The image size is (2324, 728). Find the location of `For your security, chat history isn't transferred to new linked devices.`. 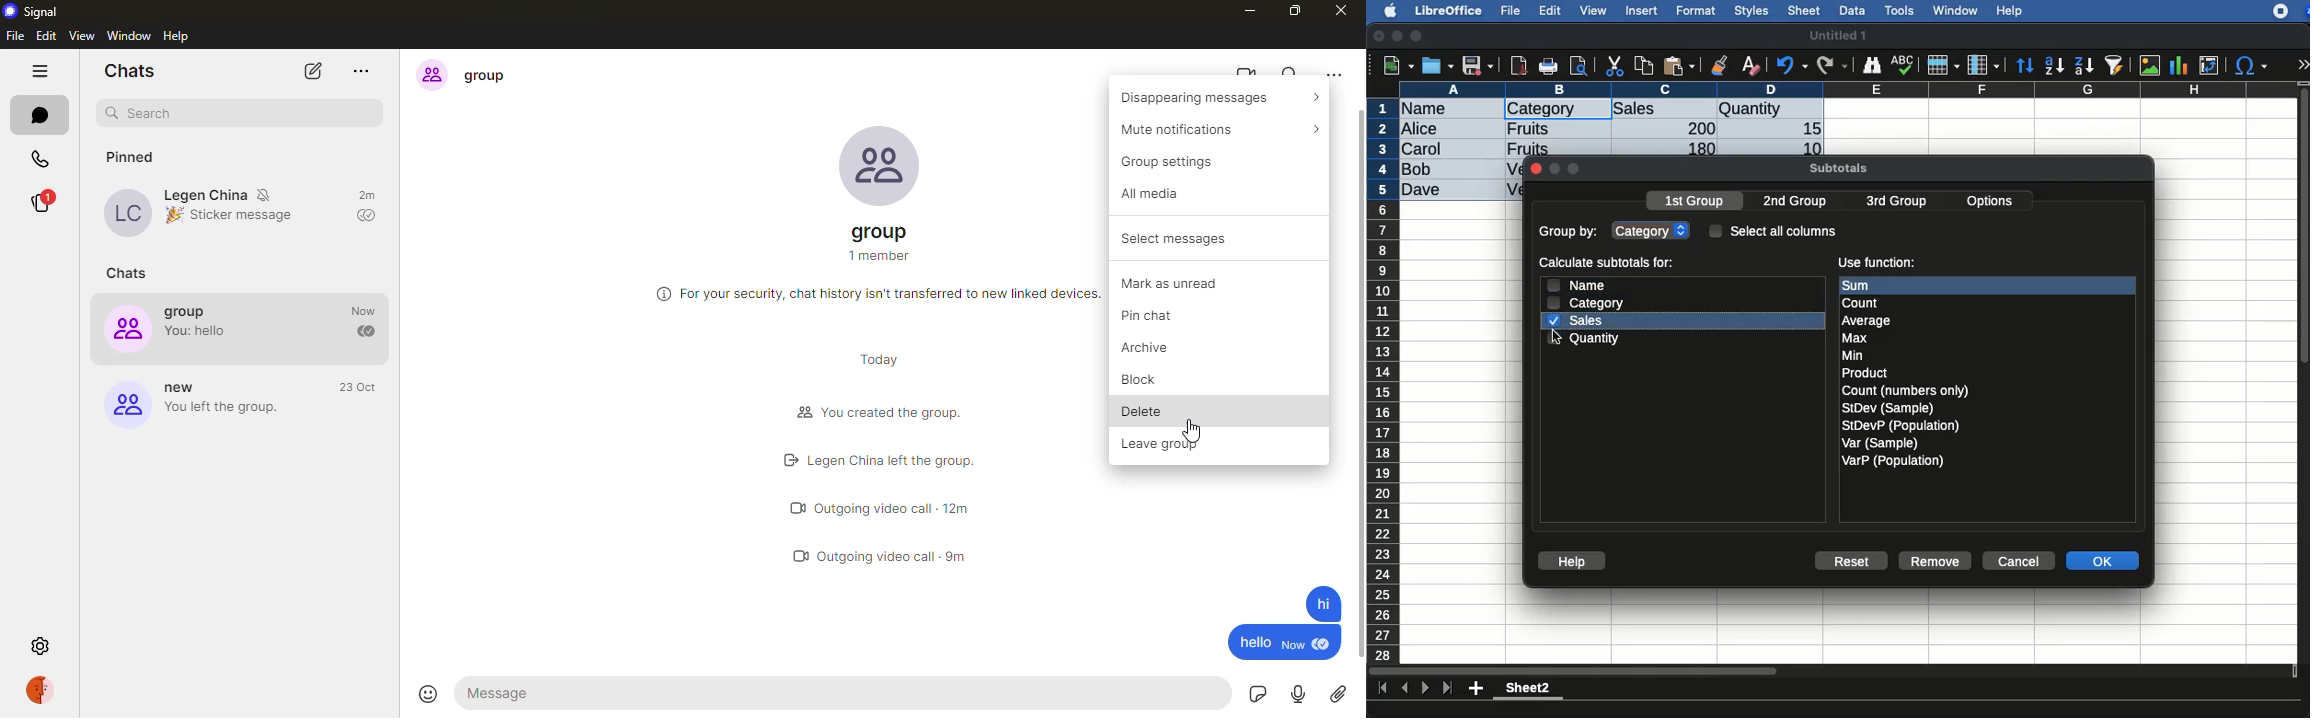

For your security, chat history isn't transferred to new linked devices. is located at coordinates (891, 293).